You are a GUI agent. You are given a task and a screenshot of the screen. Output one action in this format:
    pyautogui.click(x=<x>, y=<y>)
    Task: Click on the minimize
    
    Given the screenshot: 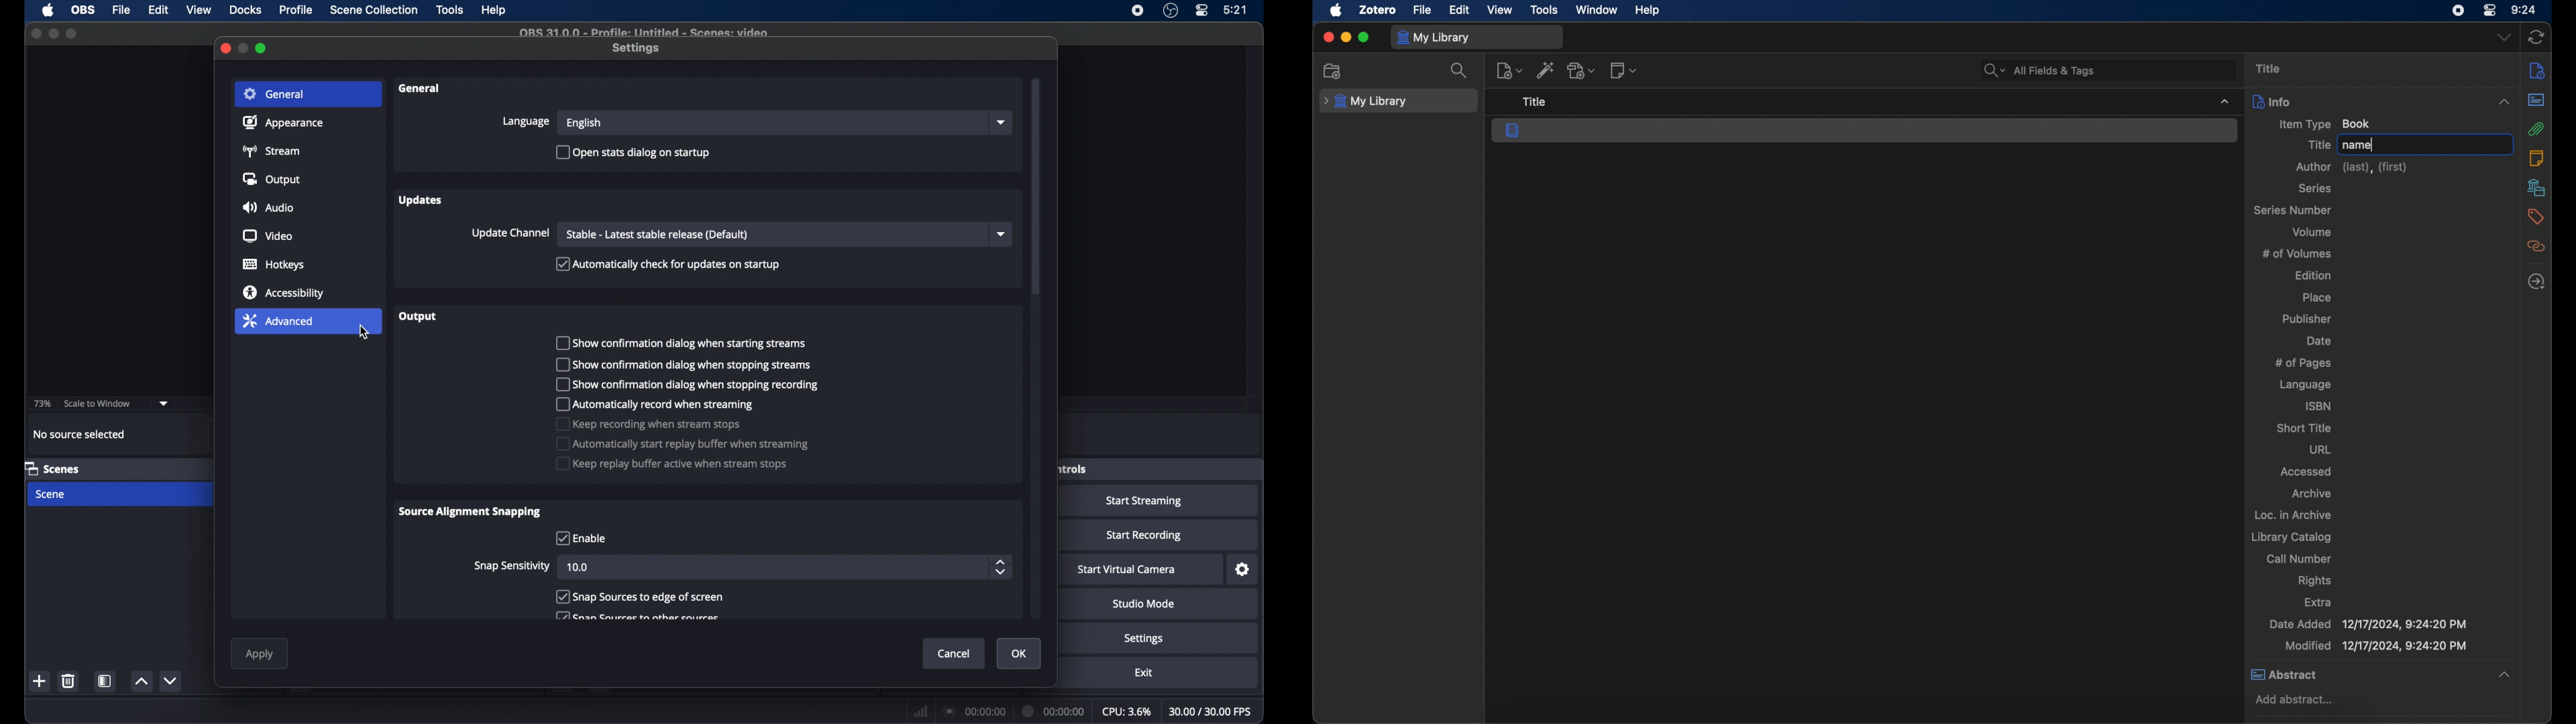 What is the action you would take?
    pyautogui.click(x=244, y=49)
    